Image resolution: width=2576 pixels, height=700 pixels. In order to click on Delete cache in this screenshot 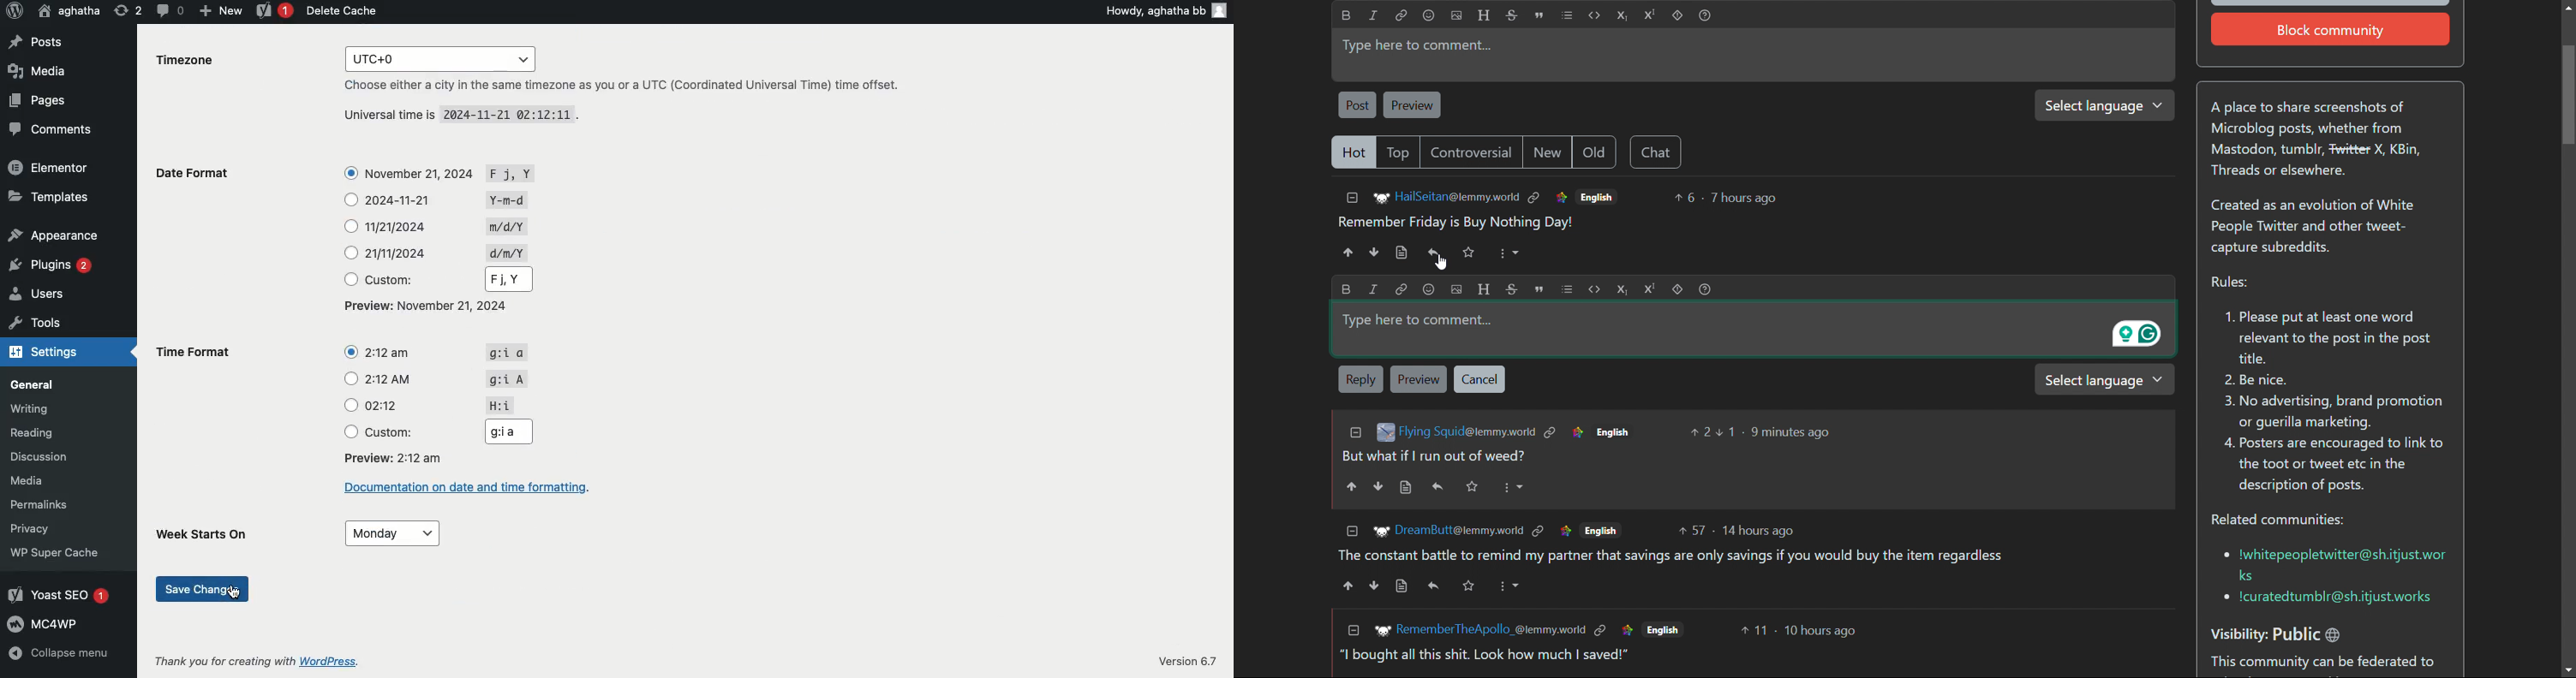, I will do `click(339, 10)`.